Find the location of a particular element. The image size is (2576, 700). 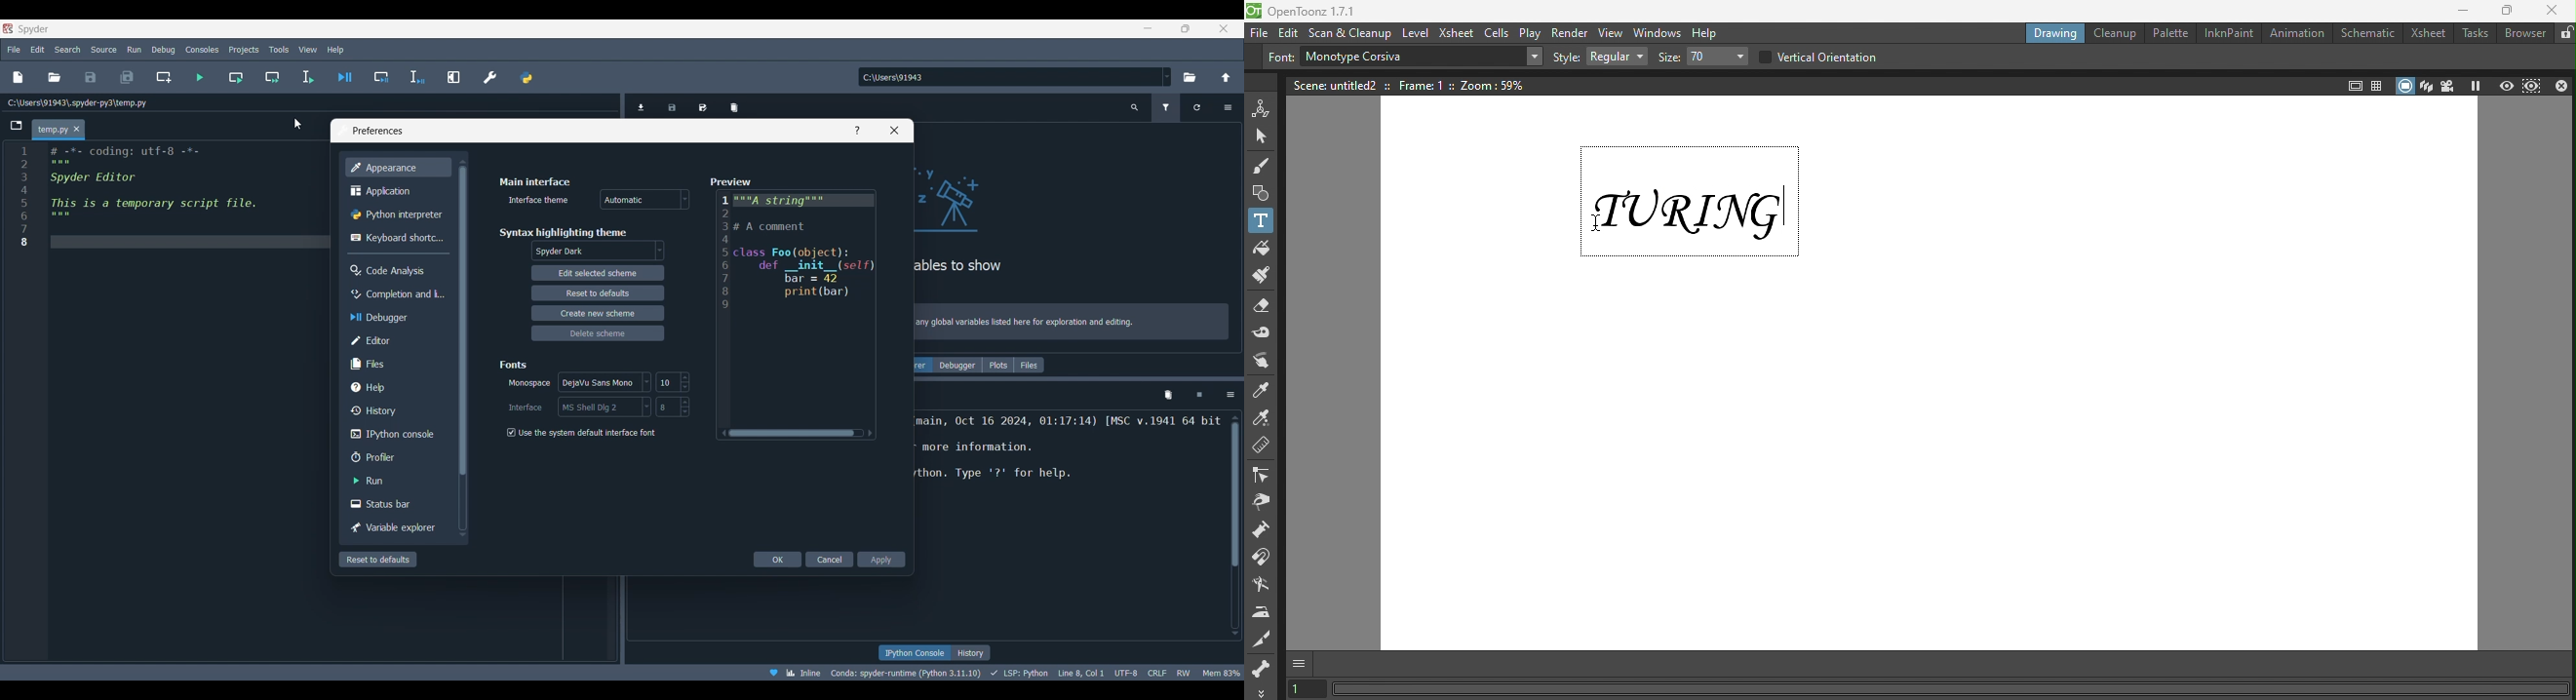

Save data as is located at coordinates (703, 108).